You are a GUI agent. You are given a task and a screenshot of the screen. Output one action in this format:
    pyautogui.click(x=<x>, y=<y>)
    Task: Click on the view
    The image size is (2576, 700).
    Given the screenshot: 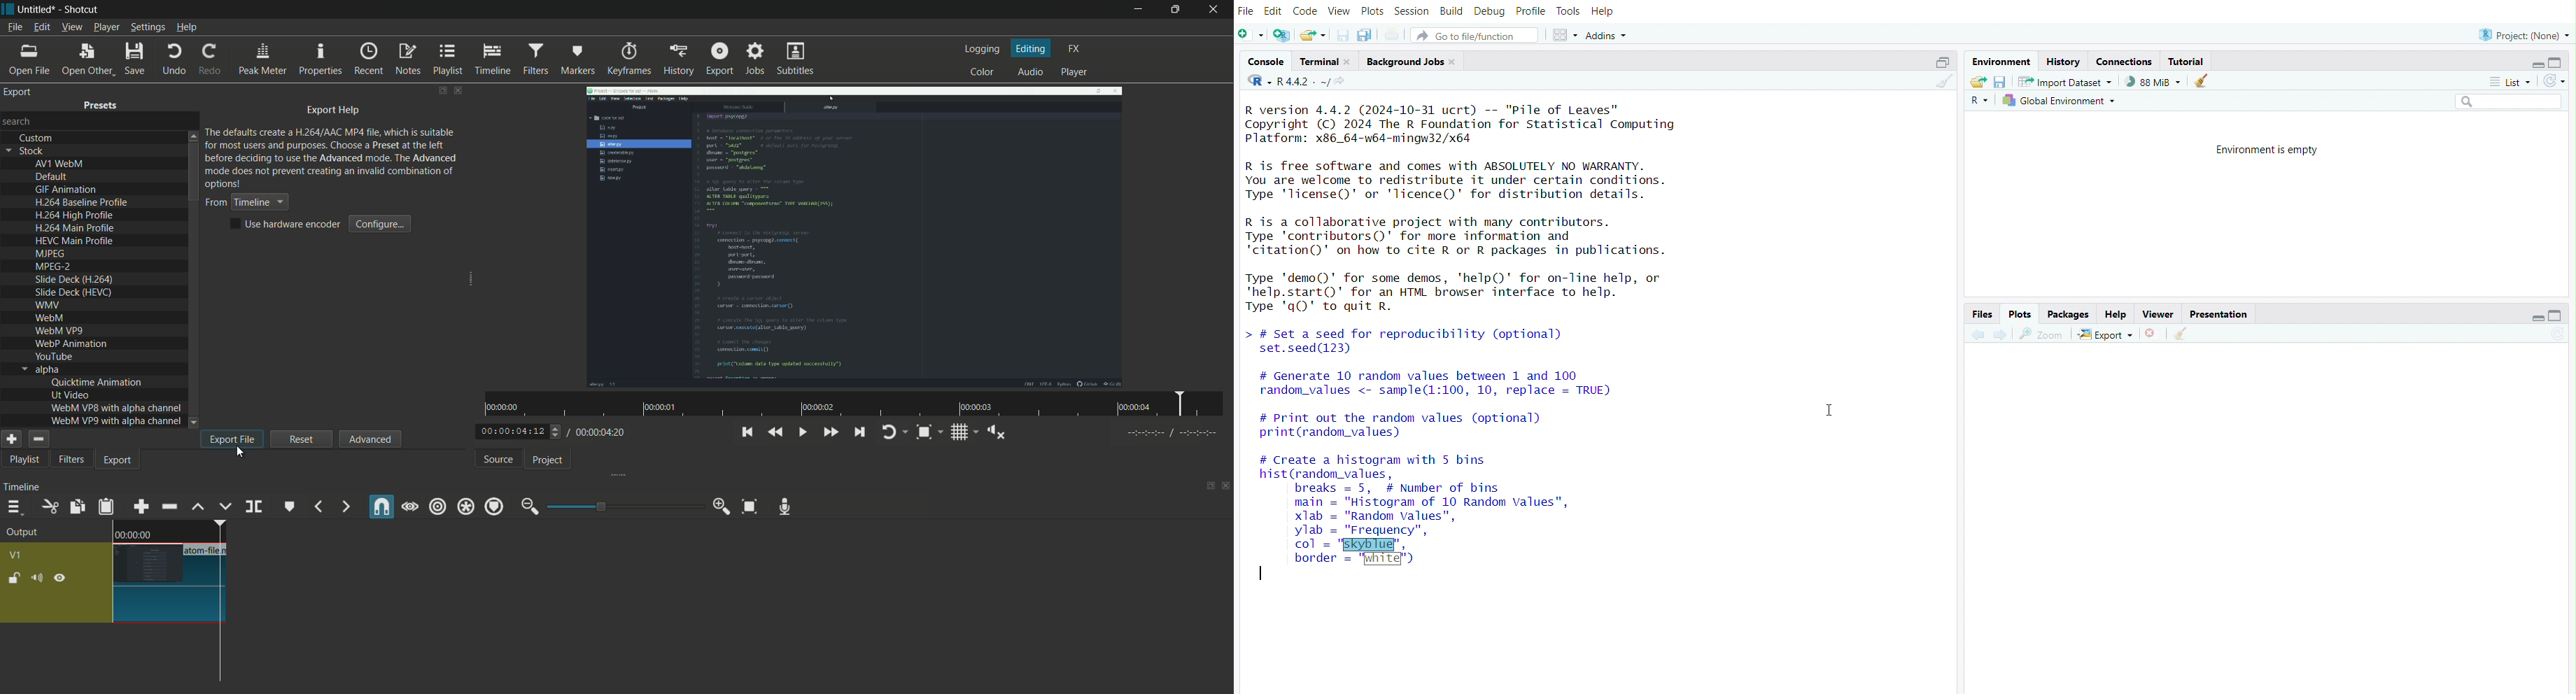 What is the action you would take?
    pyautogui.click(x=1339, y=8)
    